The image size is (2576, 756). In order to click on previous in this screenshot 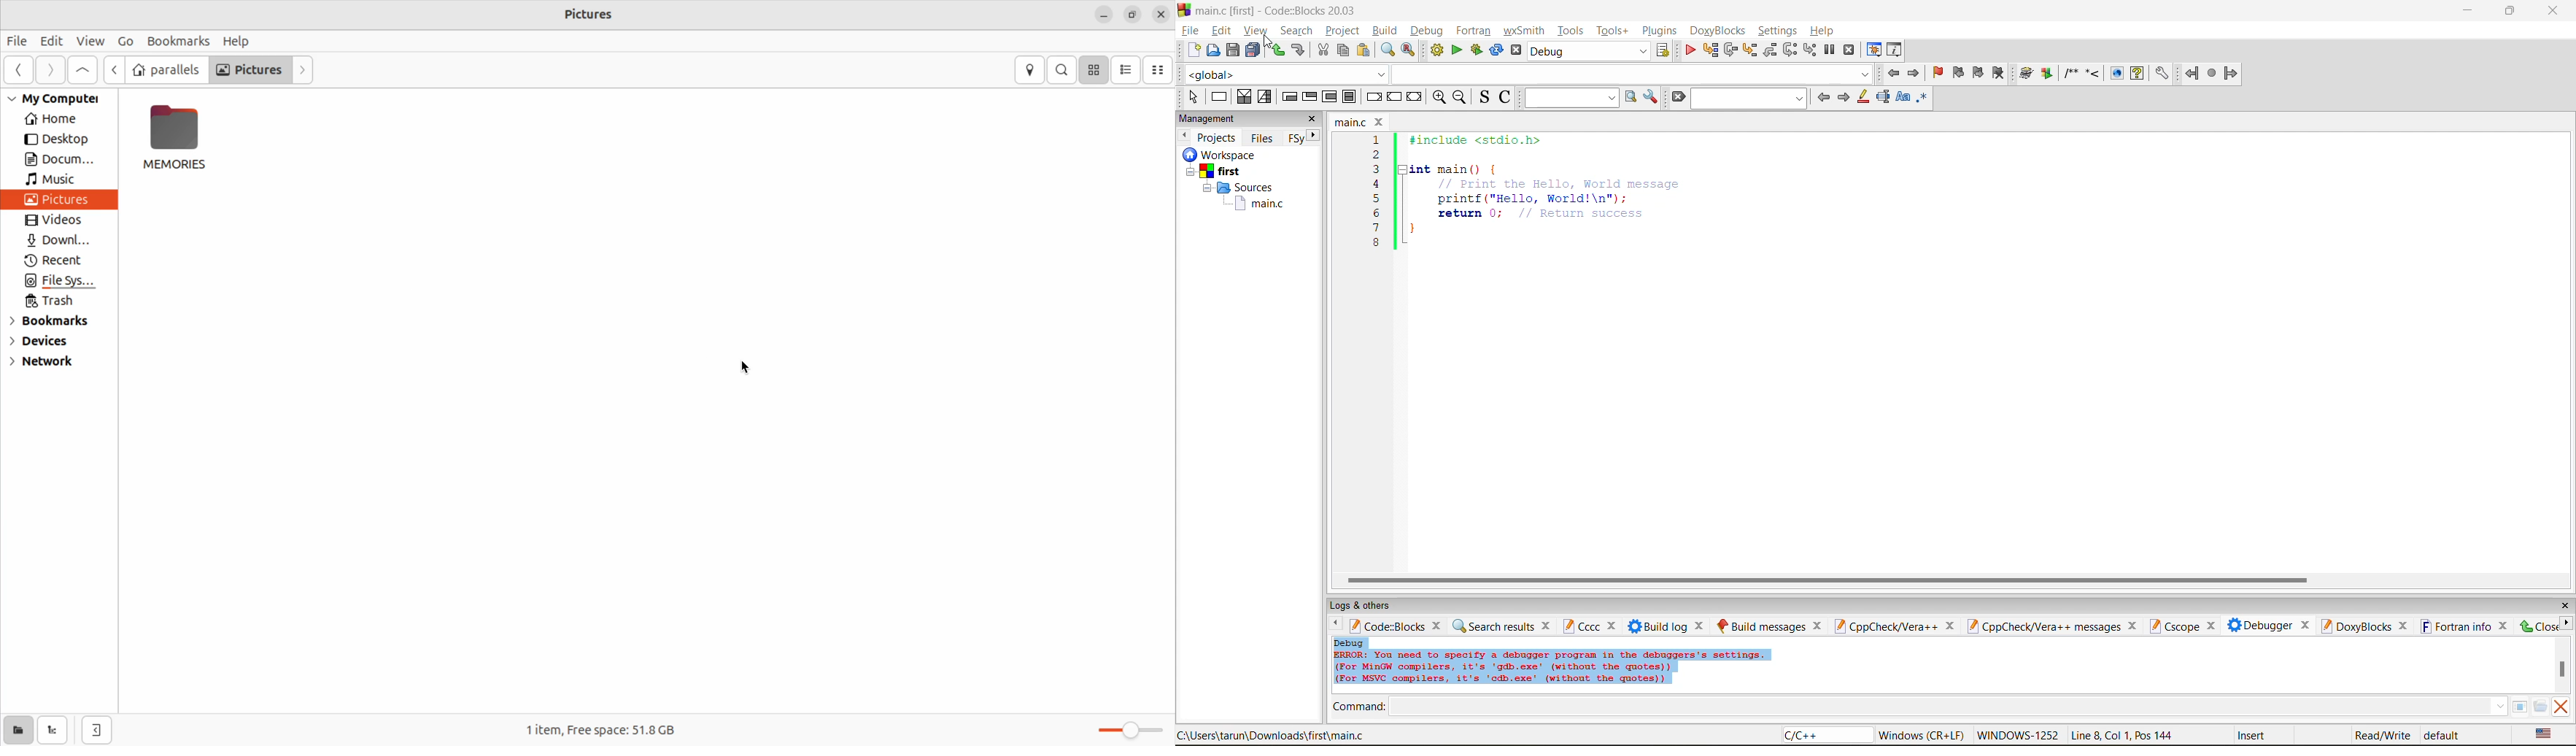, I will do `click(1825, 96)`.